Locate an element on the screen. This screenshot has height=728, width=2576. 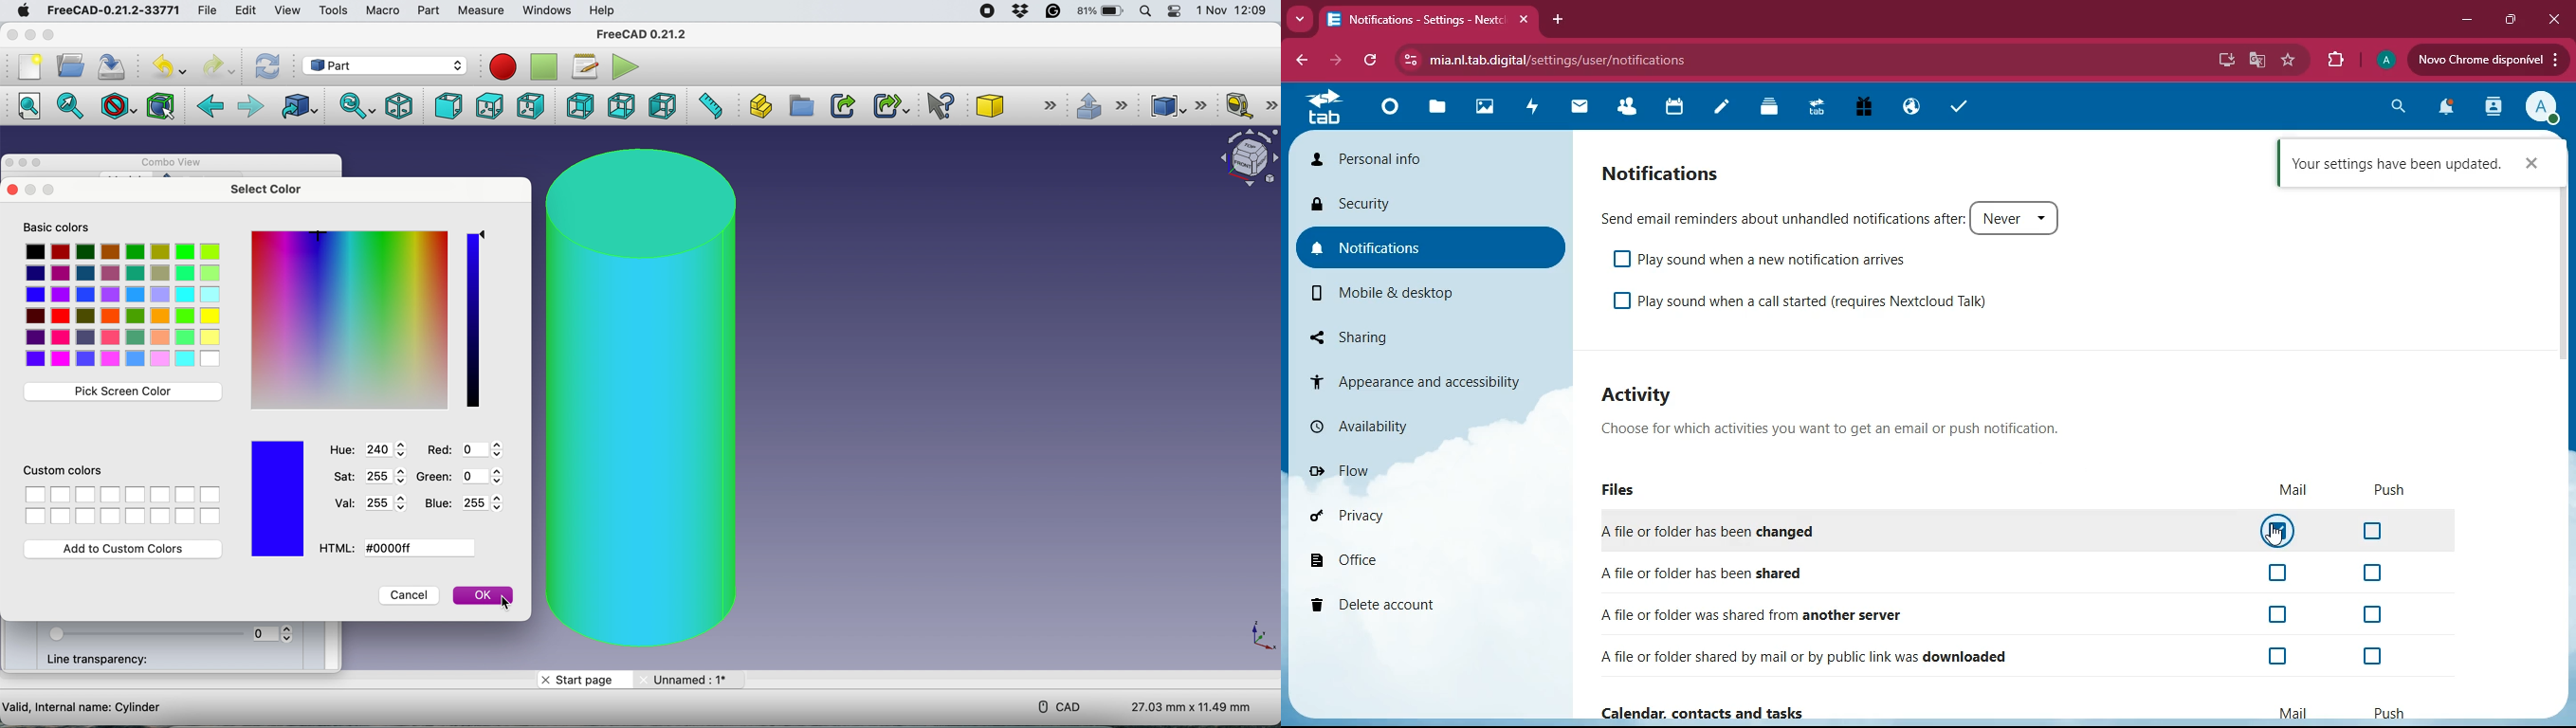
fit all is located at coordinates (27, 109).